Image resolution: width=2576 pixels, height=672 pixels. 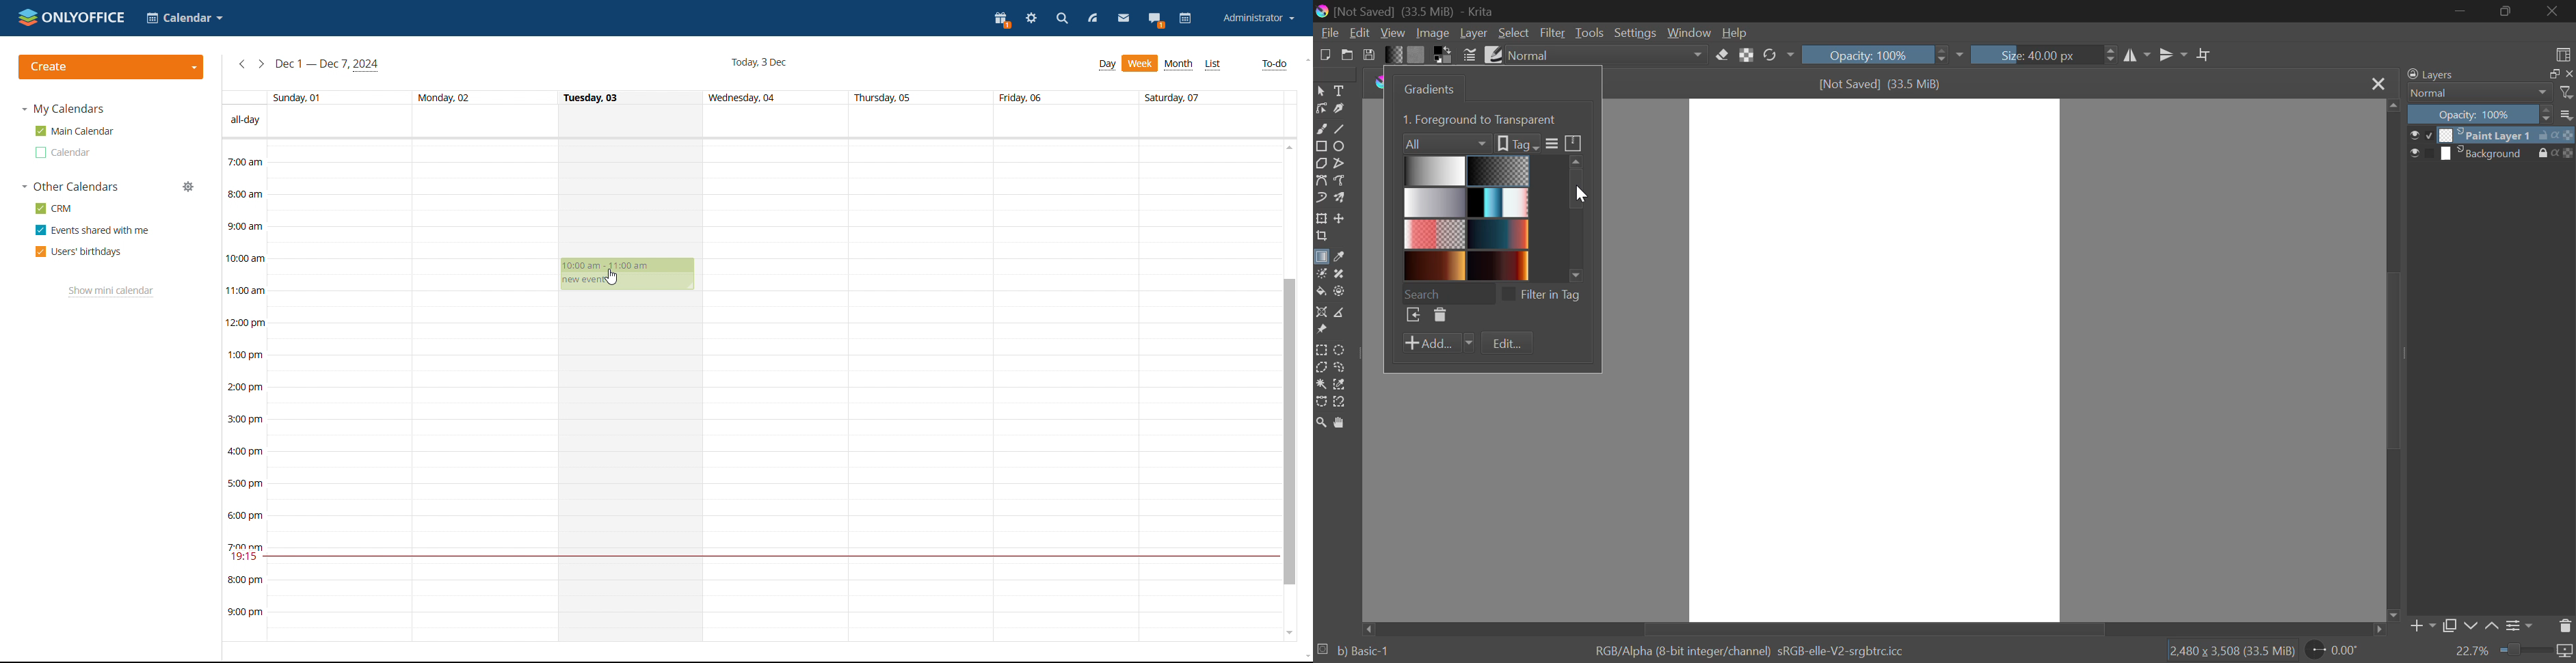 I want to click on Close, so click(x=2378, y=84).